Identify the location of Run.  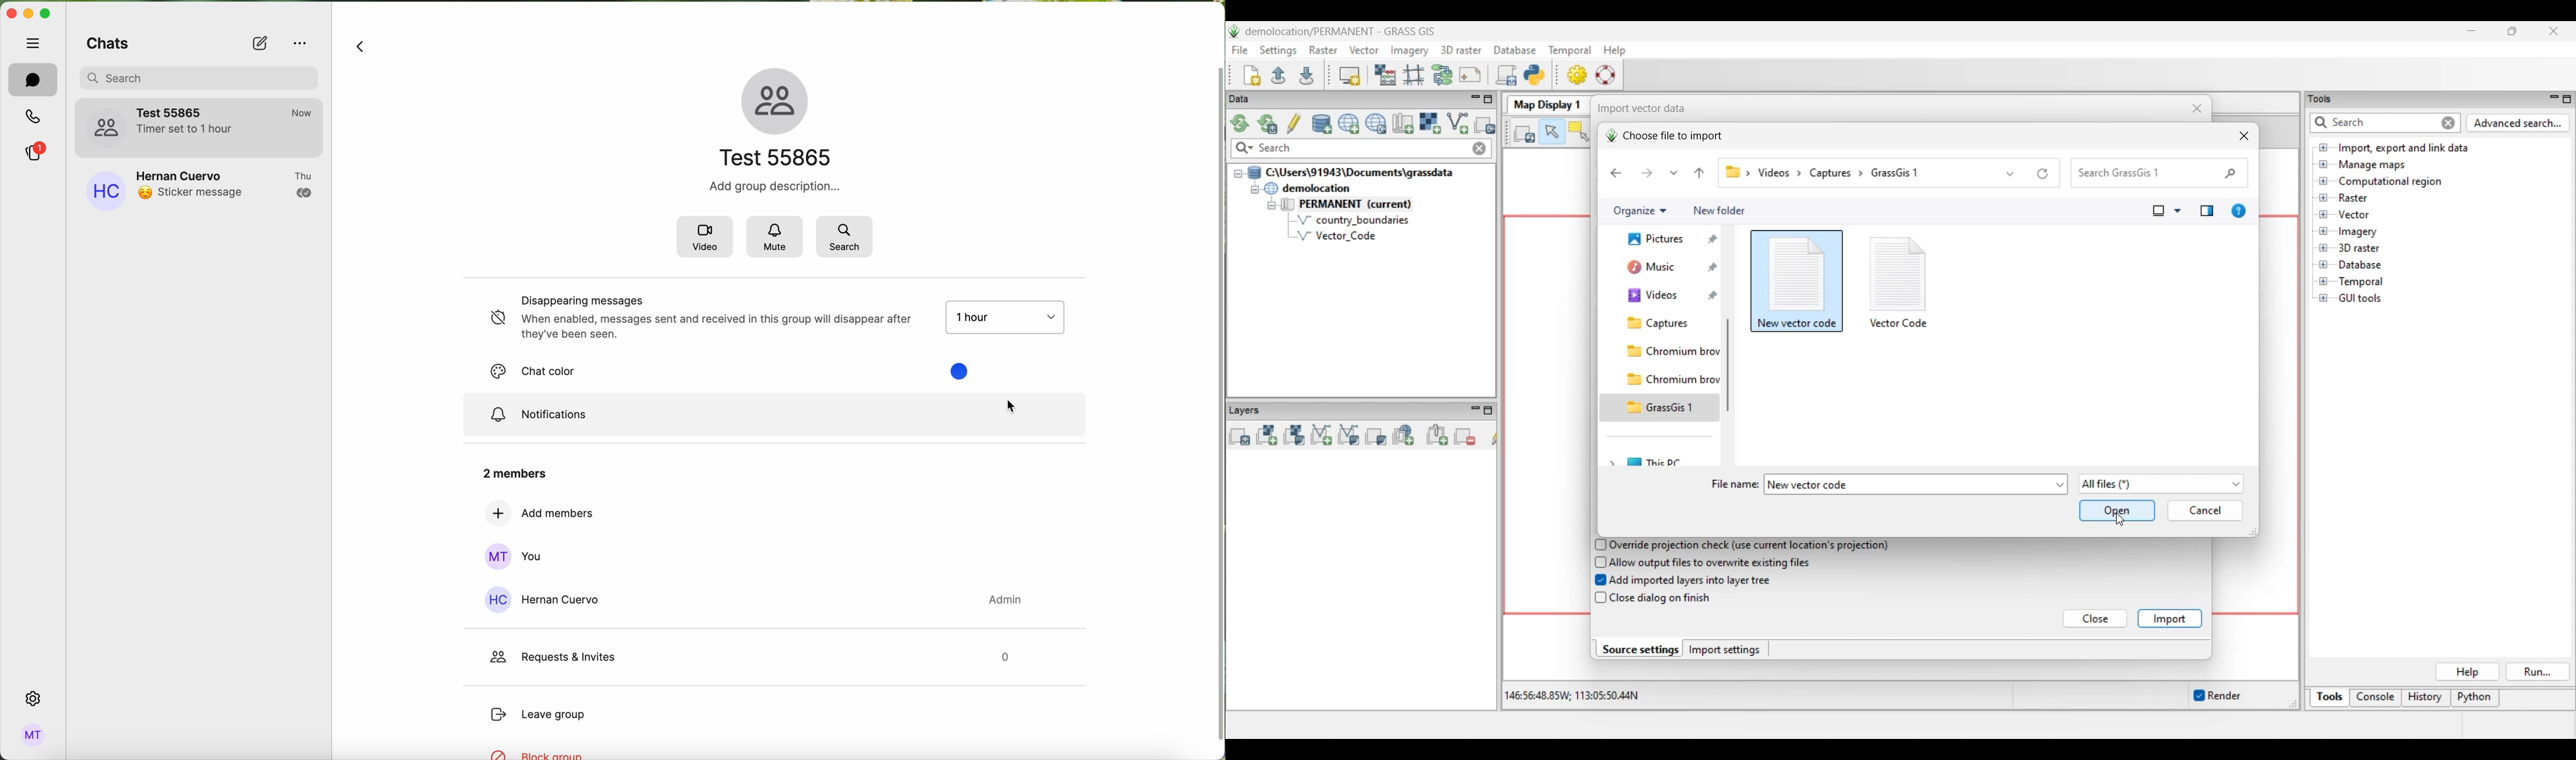
(2539, 672).